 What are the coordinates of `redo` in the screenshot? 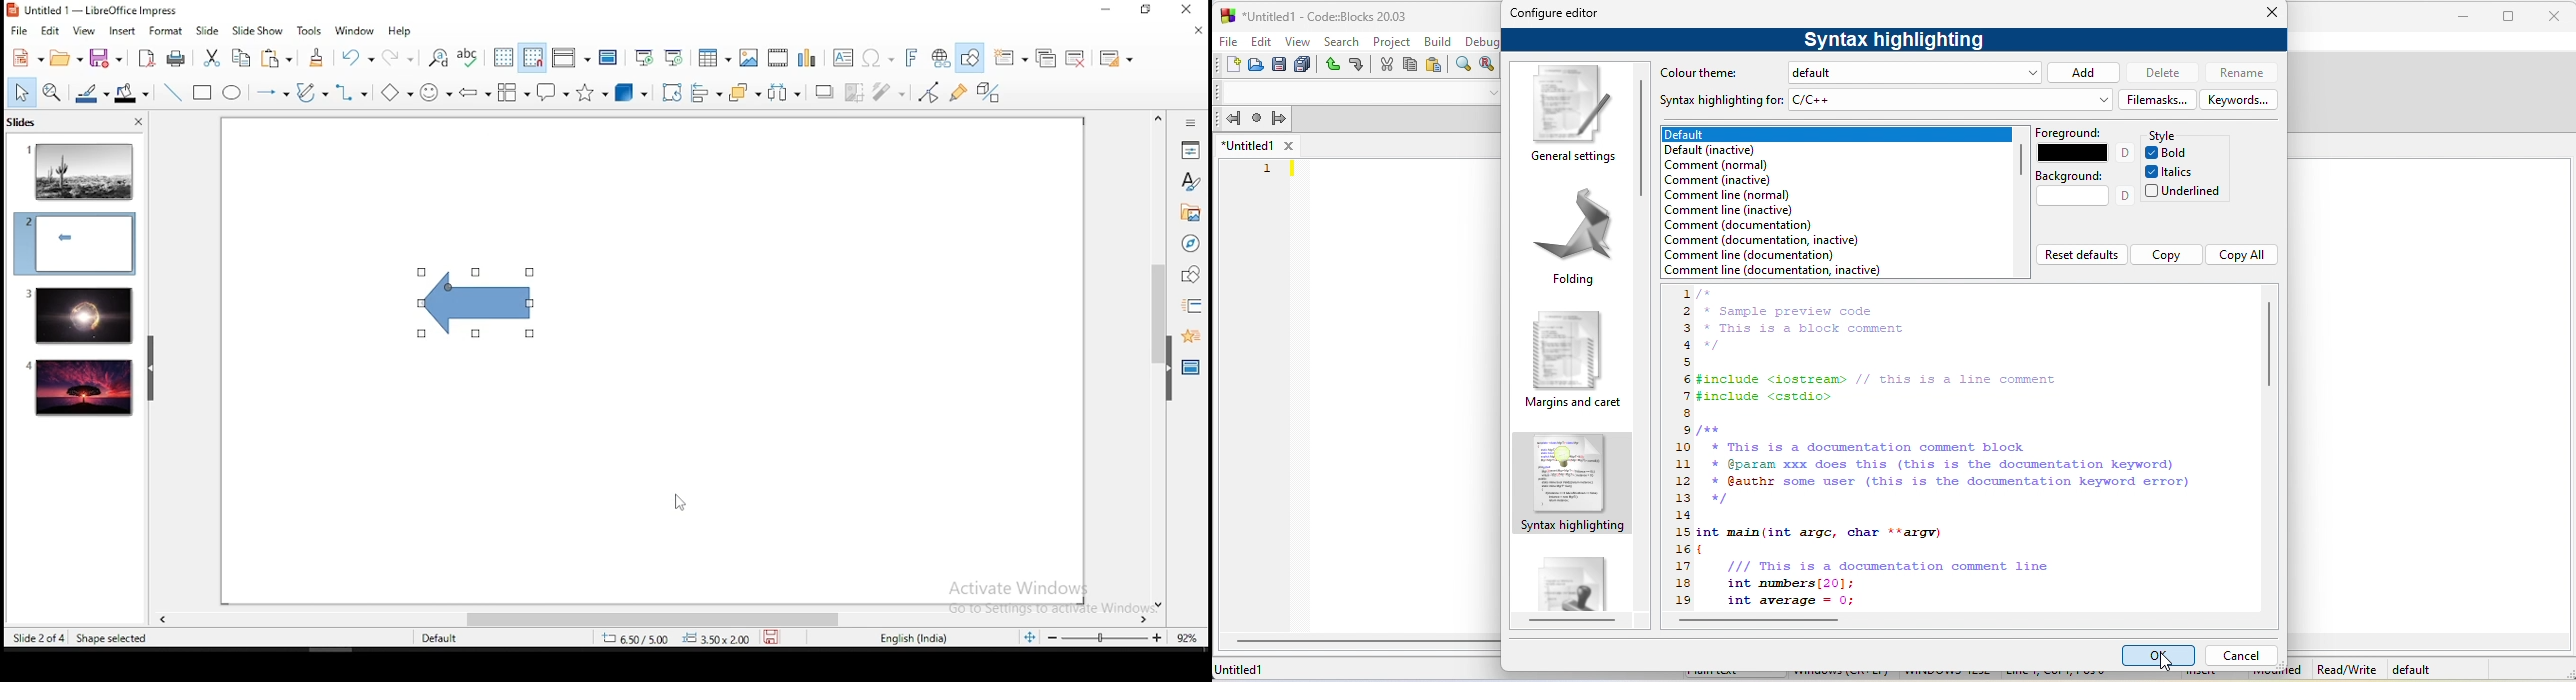 It's located at (401, 55).